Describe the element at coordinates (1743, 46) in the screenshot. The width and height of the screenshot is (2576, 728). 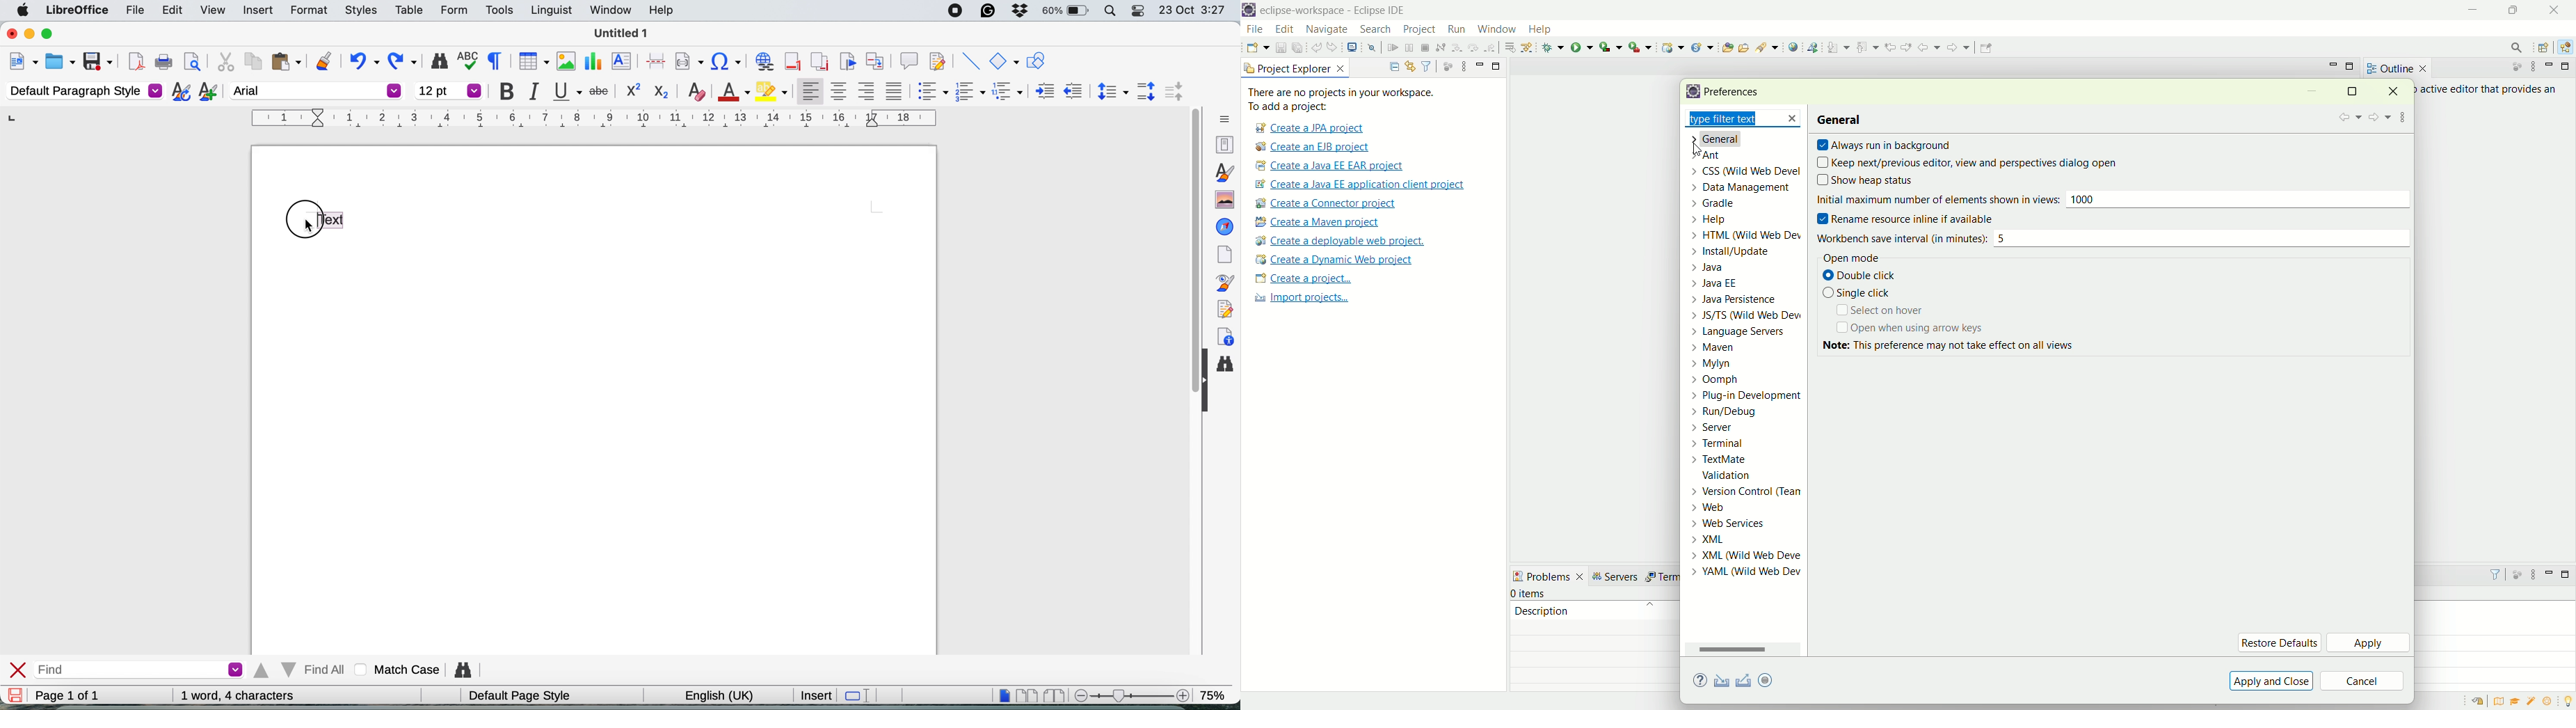
I see `open task` at that location.